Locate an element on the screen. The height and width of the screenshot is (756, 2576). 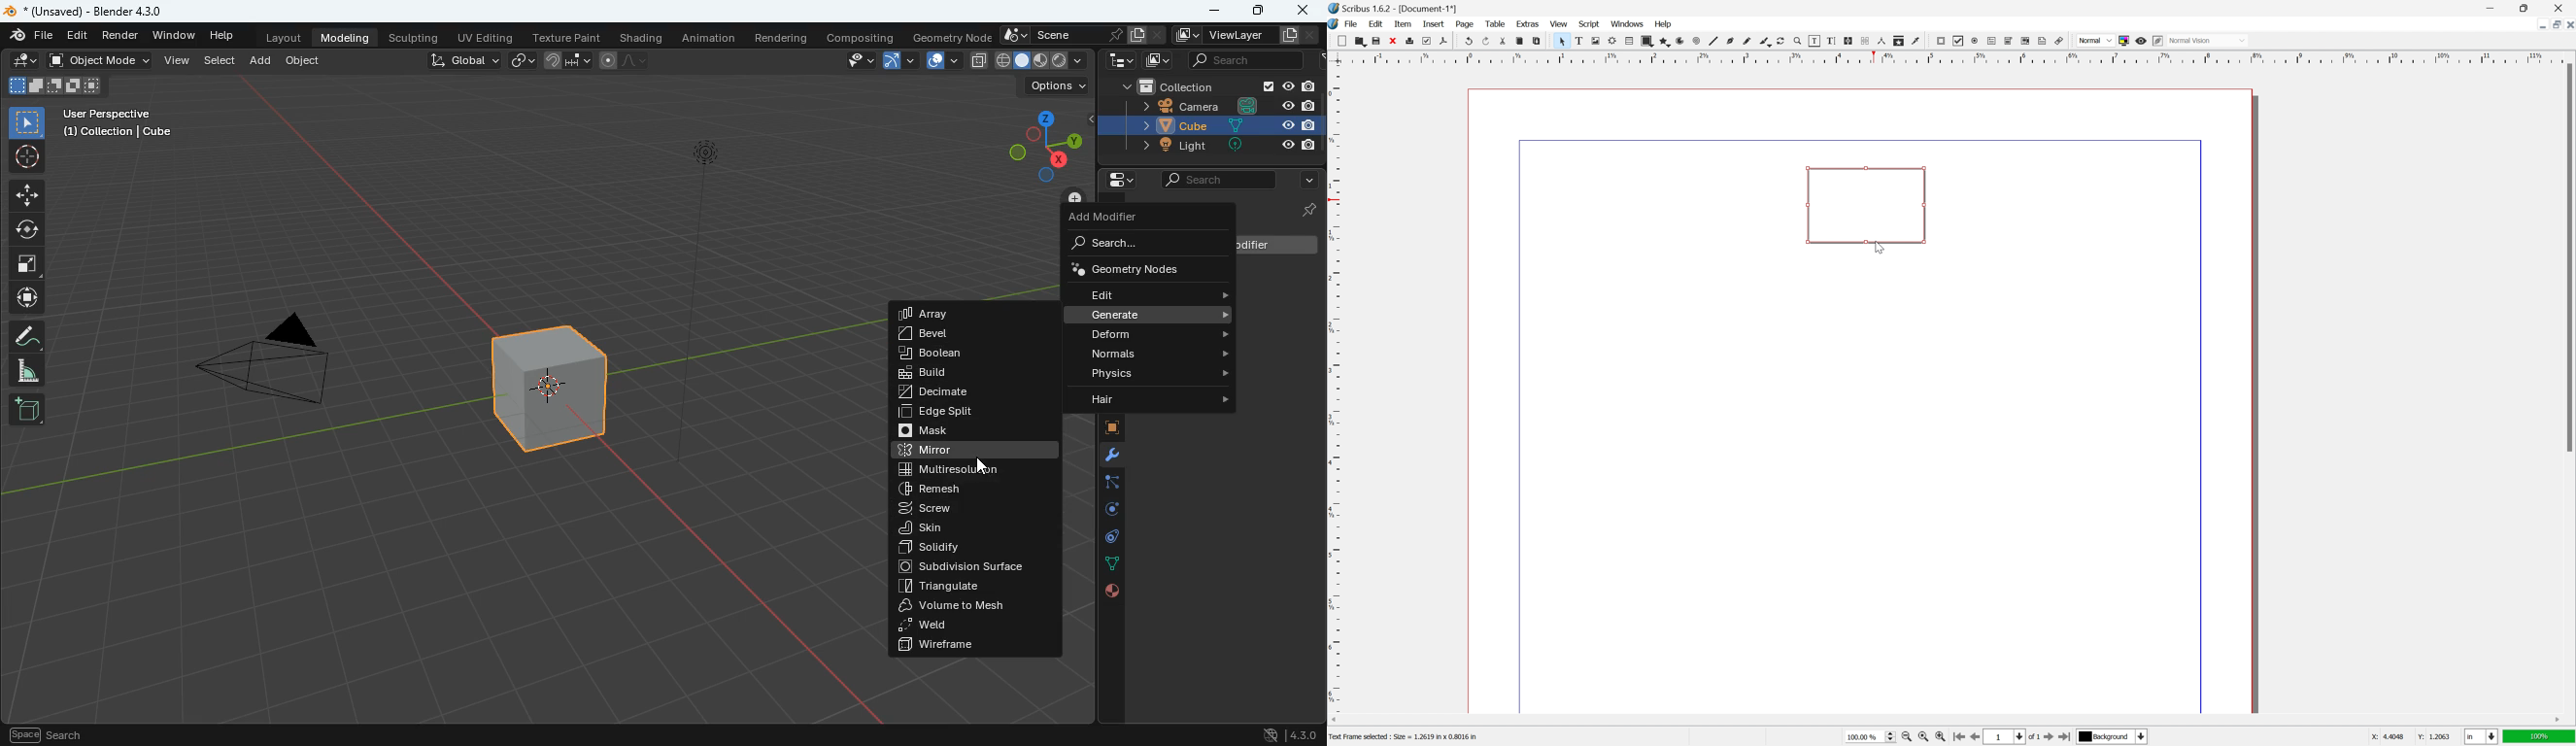
render is located at coordinates (122, 38).